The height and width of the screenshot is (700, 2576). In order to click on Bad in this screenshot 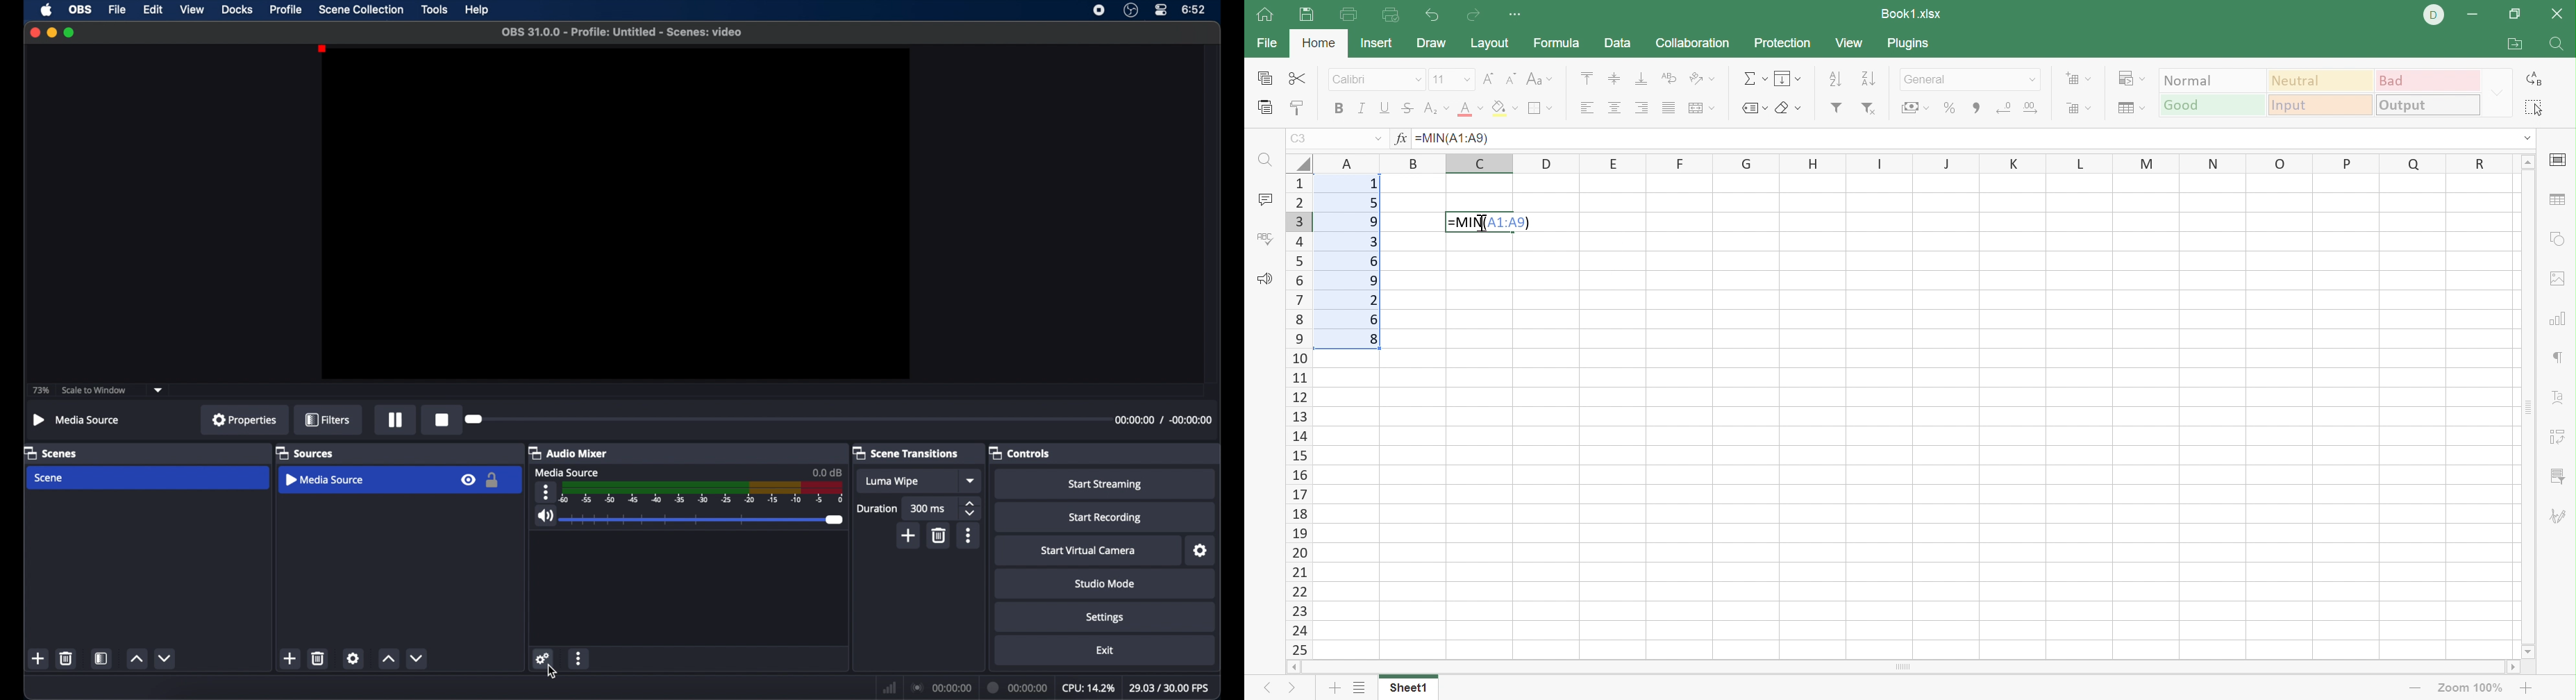, I will do `click(2426, 79)`.